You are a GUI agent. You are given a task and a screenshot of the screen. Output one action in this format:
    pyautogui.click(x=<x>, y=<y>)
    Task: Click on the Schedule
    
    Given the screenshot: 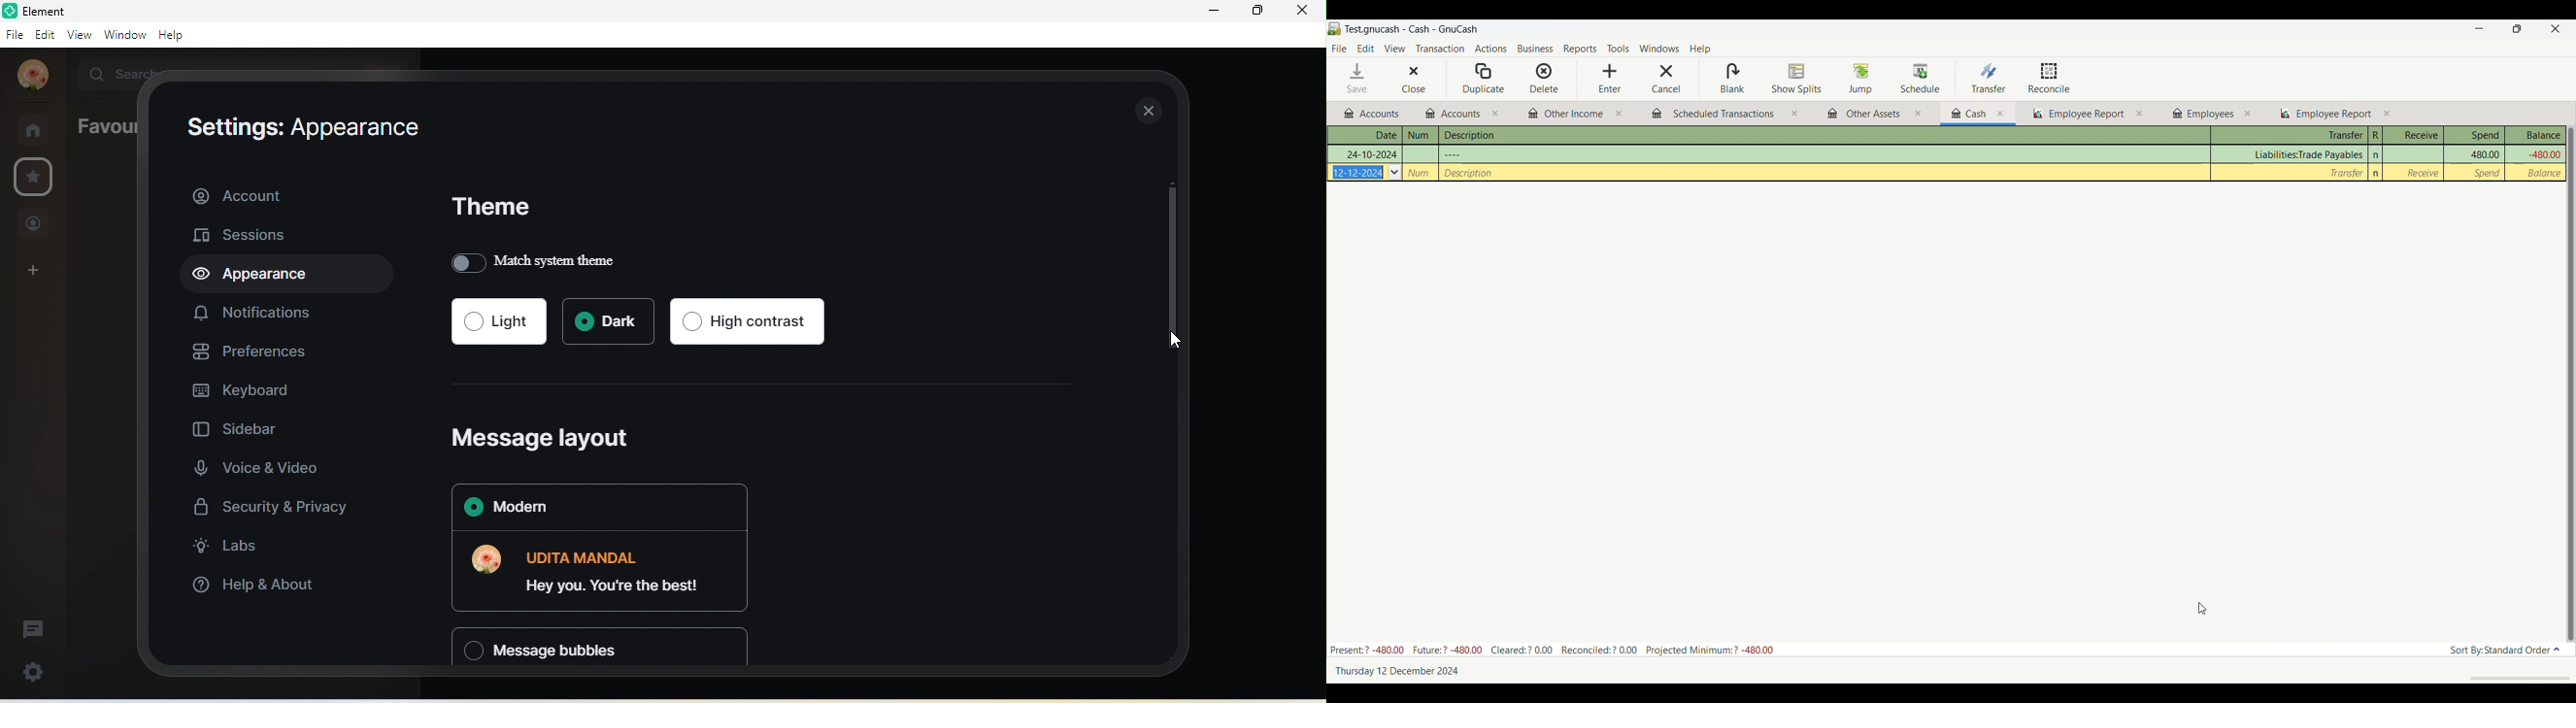 What is the action you would take?
    pyautogui.click(x=1921, y=78)
    